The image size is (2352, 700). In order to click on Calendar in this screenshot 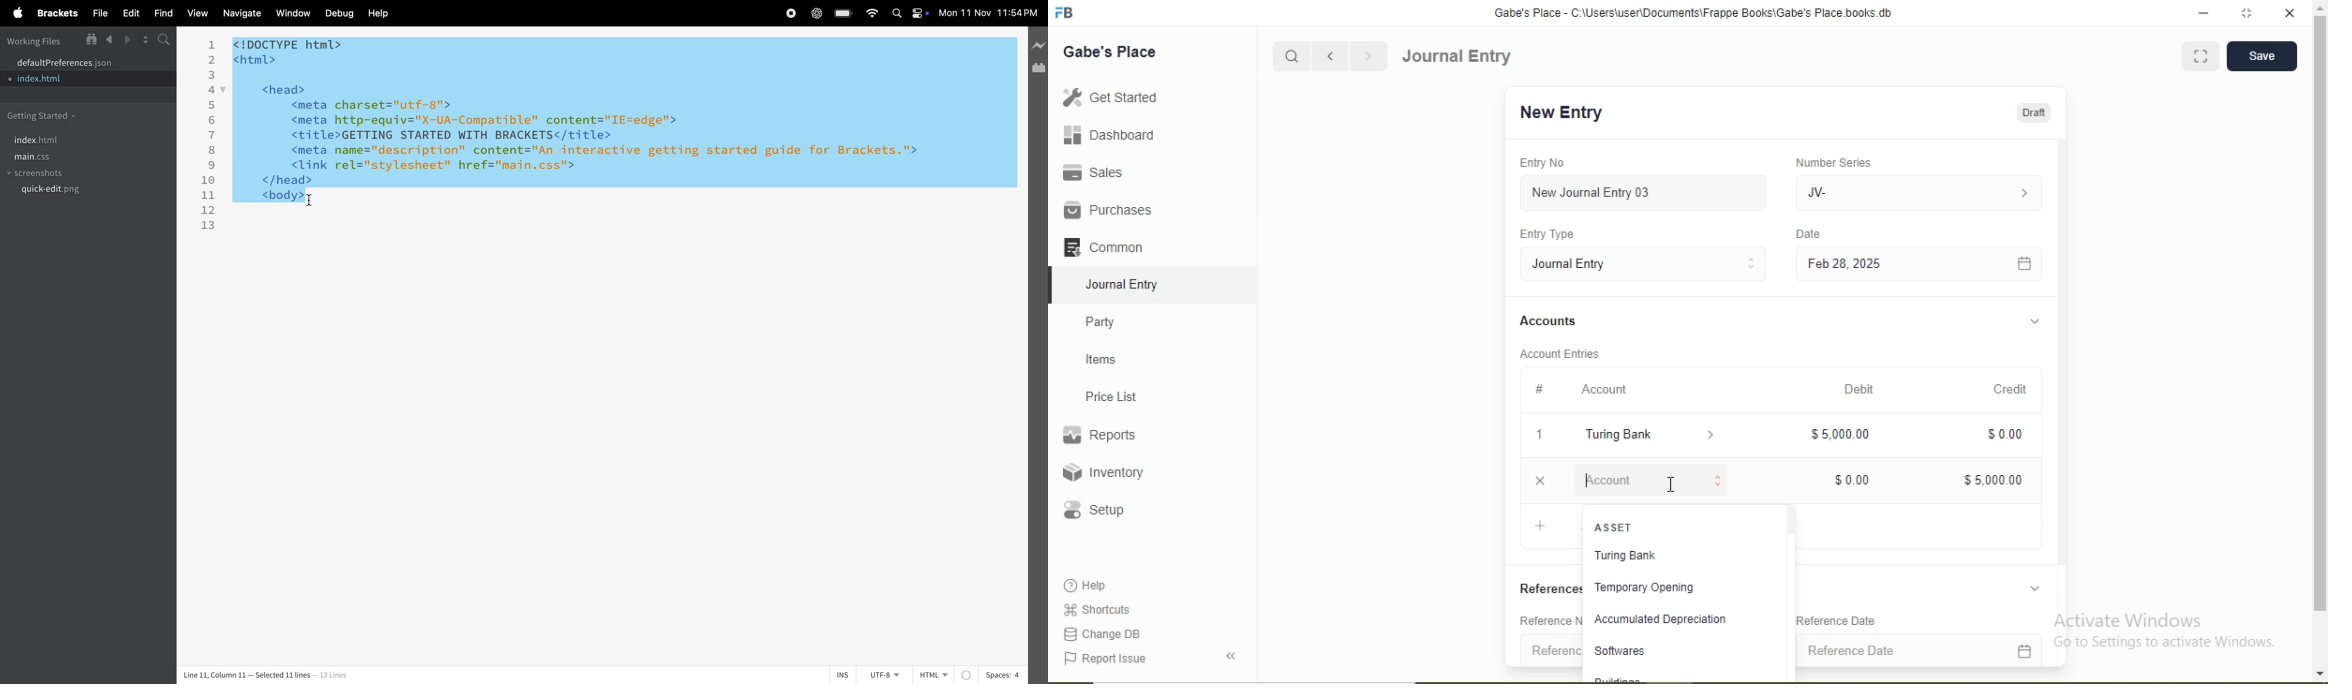, I will do `click(2024, 651)`.